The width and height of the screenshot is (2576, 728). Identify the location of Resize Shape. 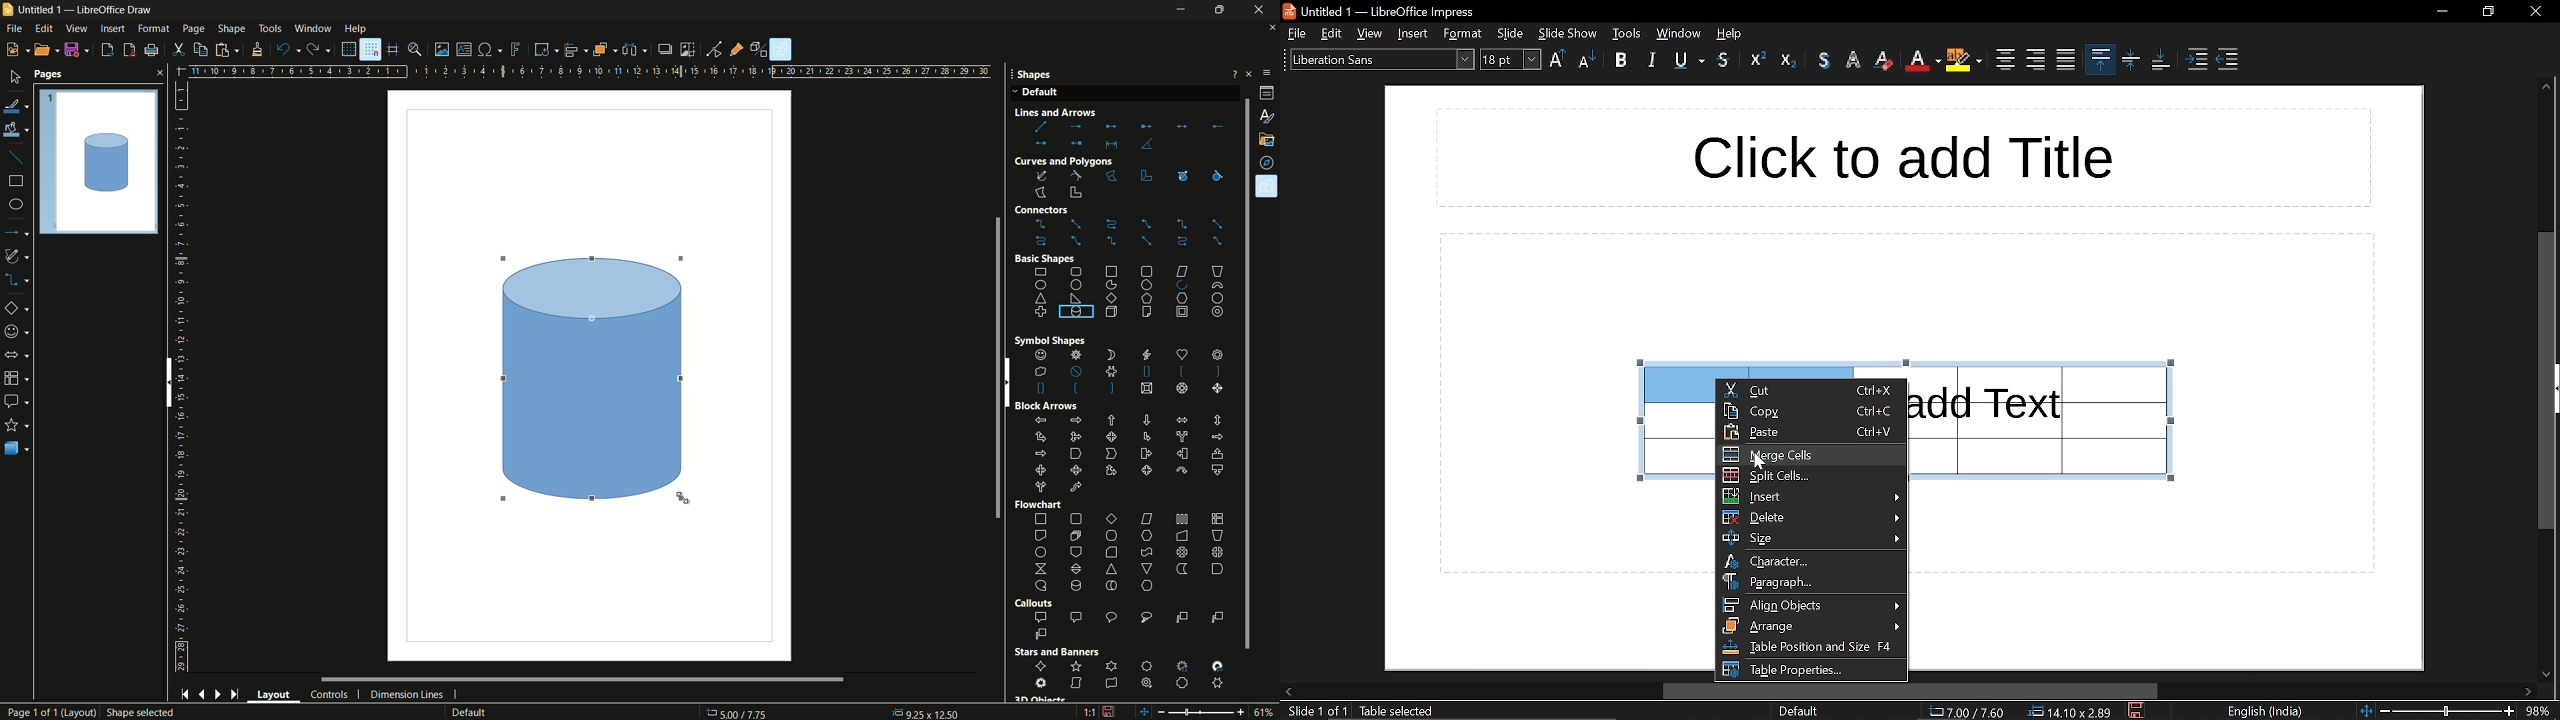
(133, 713).